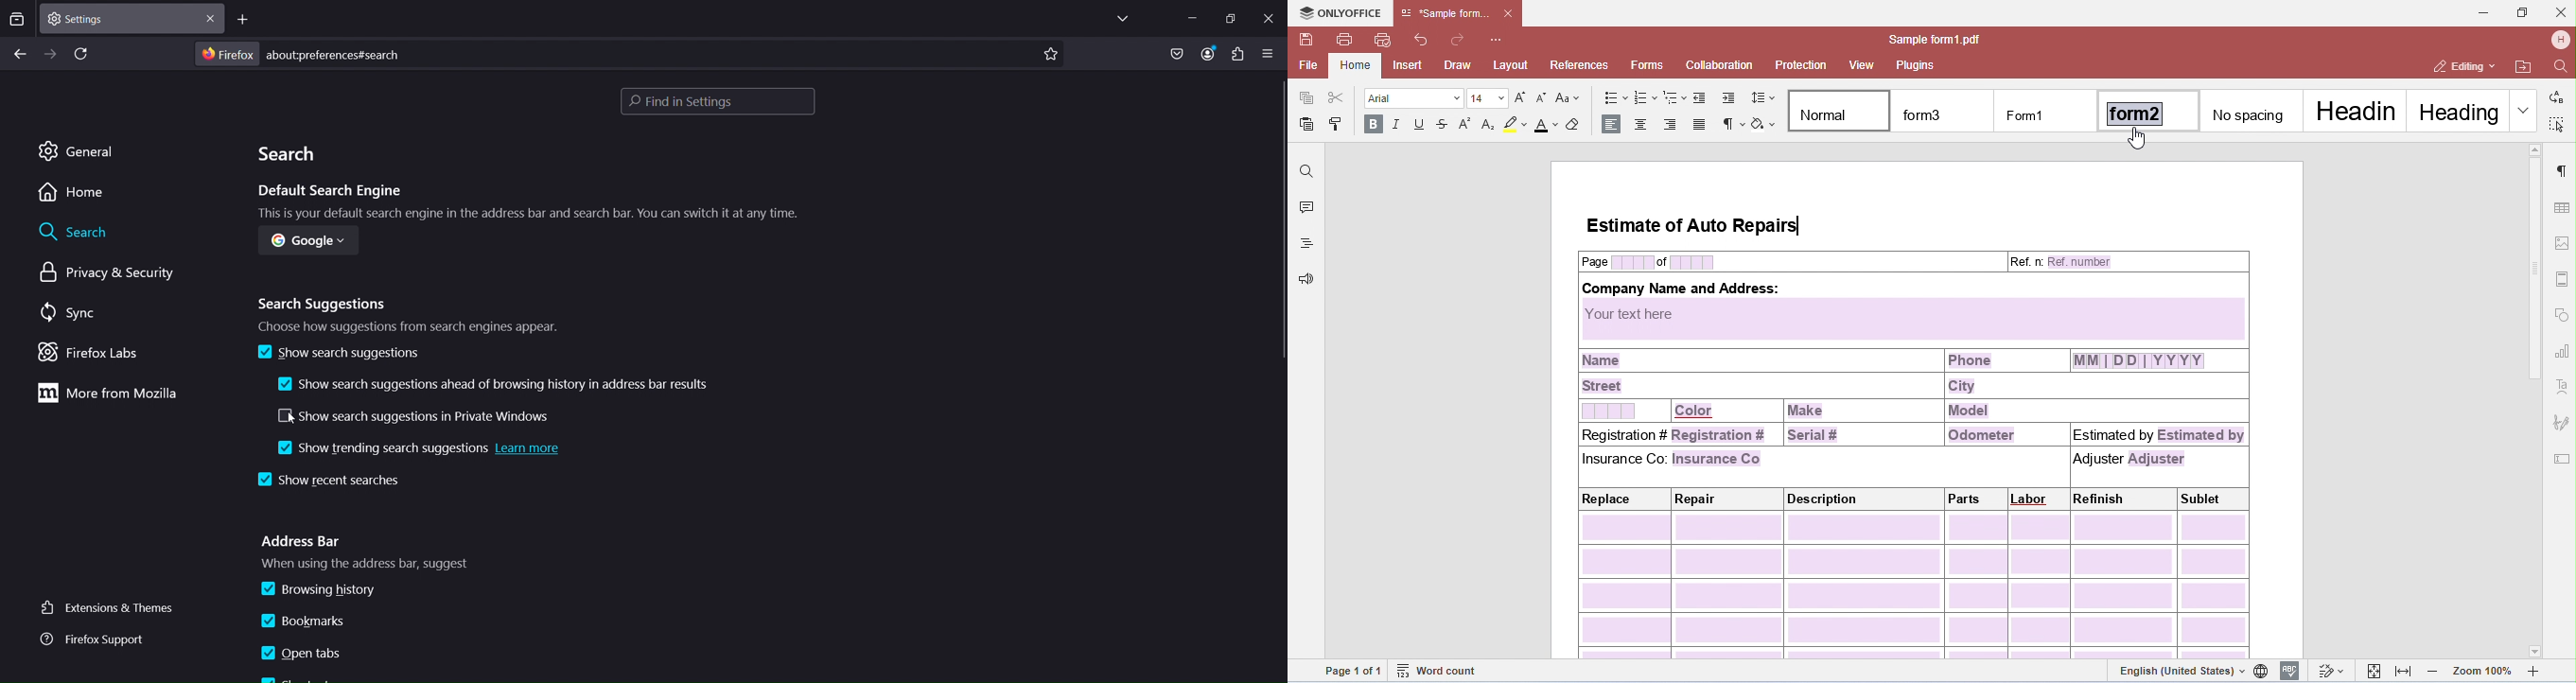  What do you see at coordinates (302, 541) in the screenshot?
I see `address bar` at bounding box center [302, 541].